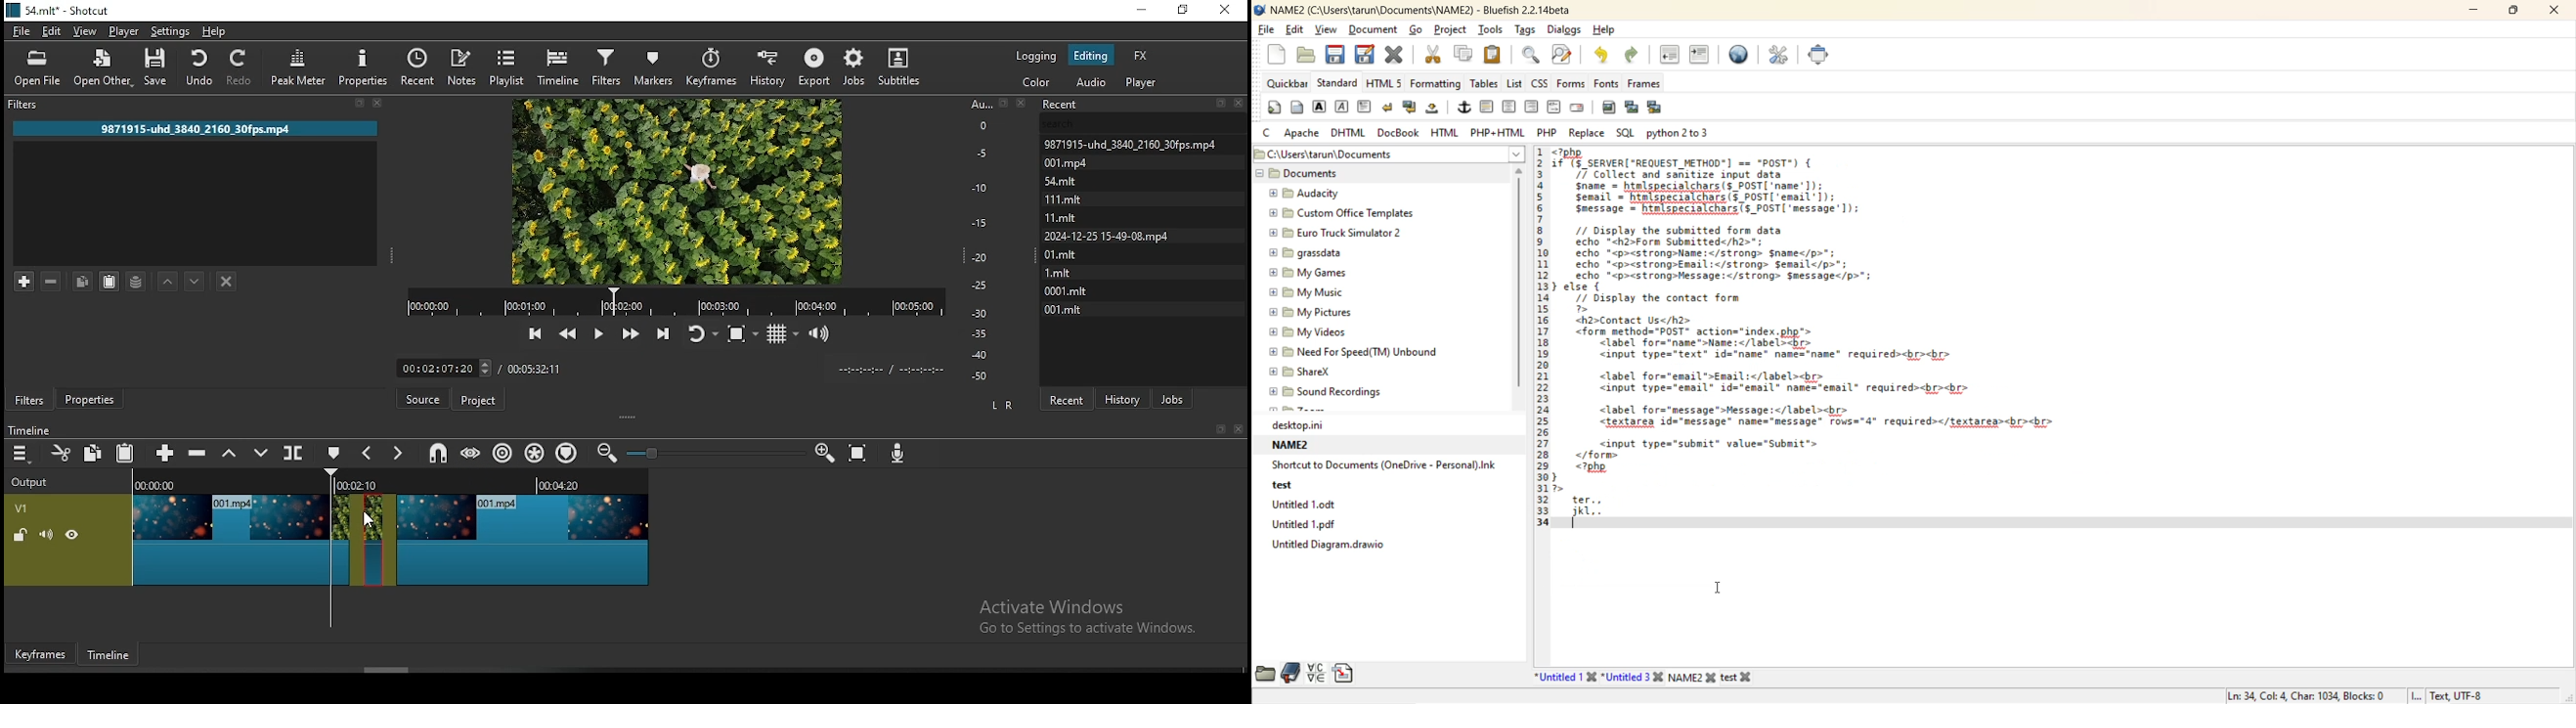  I want to click on total time, so click(535, 369).